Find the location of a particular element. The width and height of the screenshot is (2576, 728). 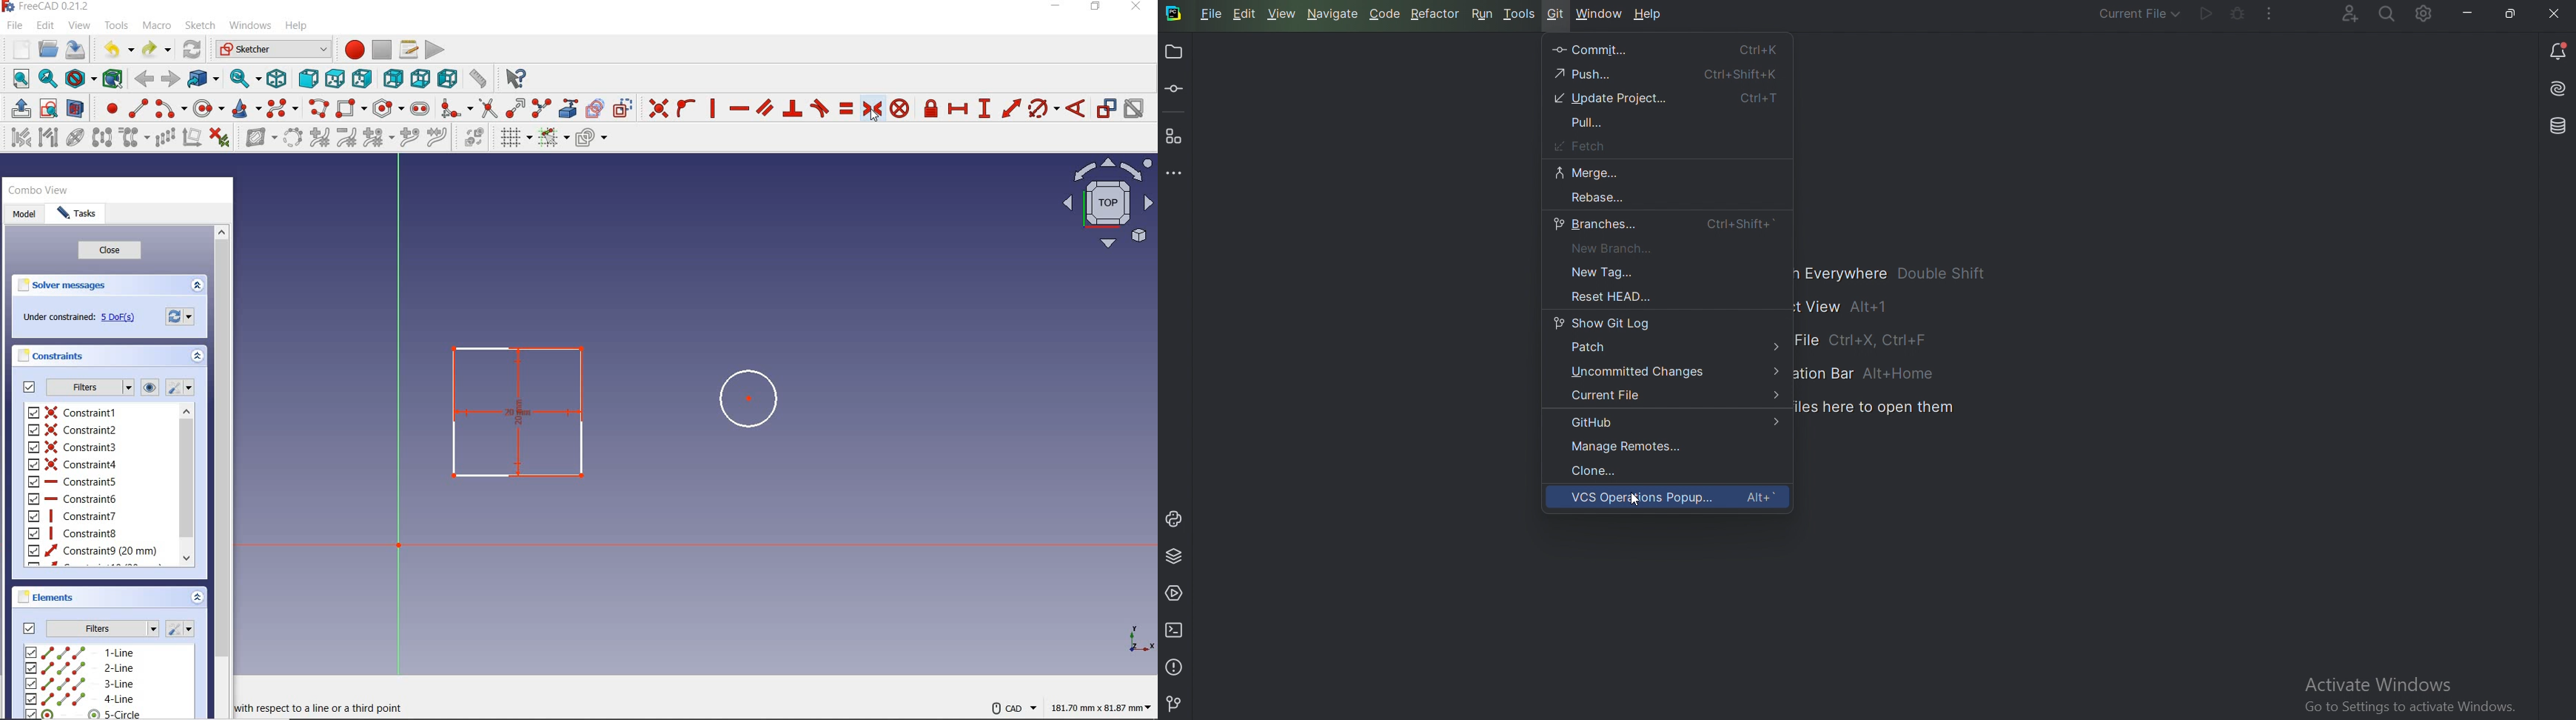

constraint8 is located at coordinates (74, 533).